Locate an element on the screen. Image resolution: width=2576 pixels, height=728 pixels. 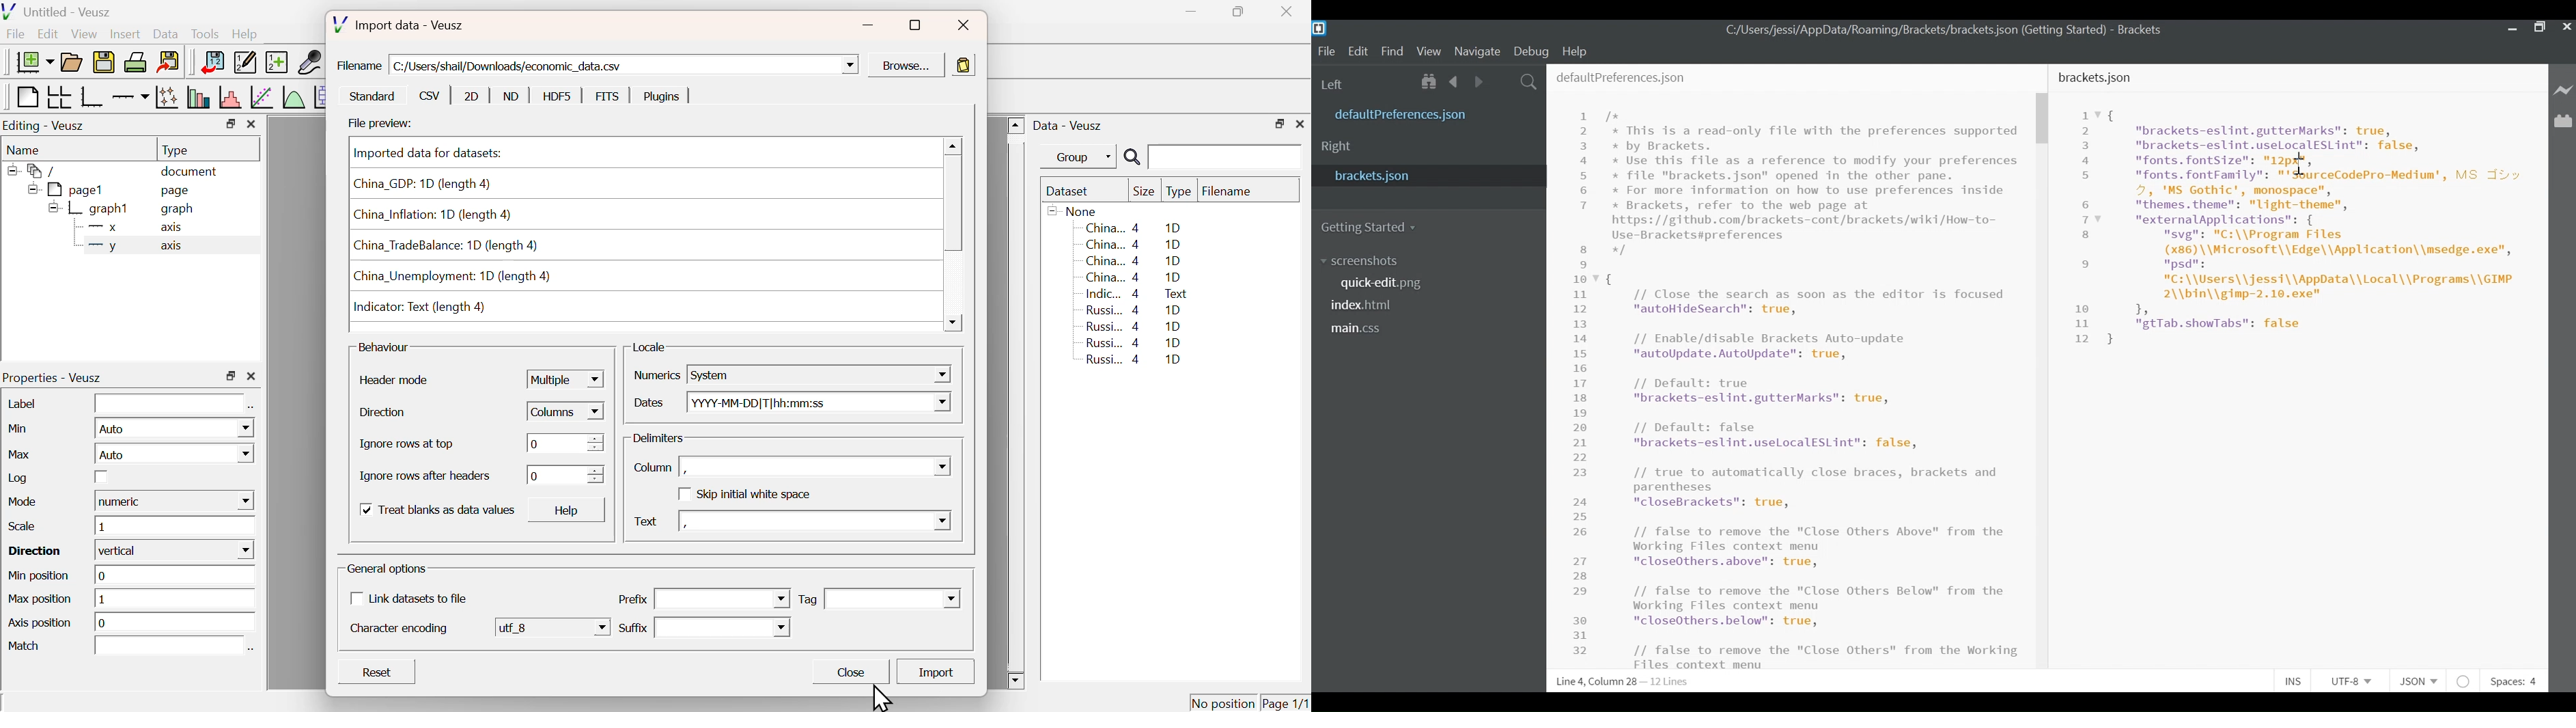
Multiple is located at coordinates (565, 379).